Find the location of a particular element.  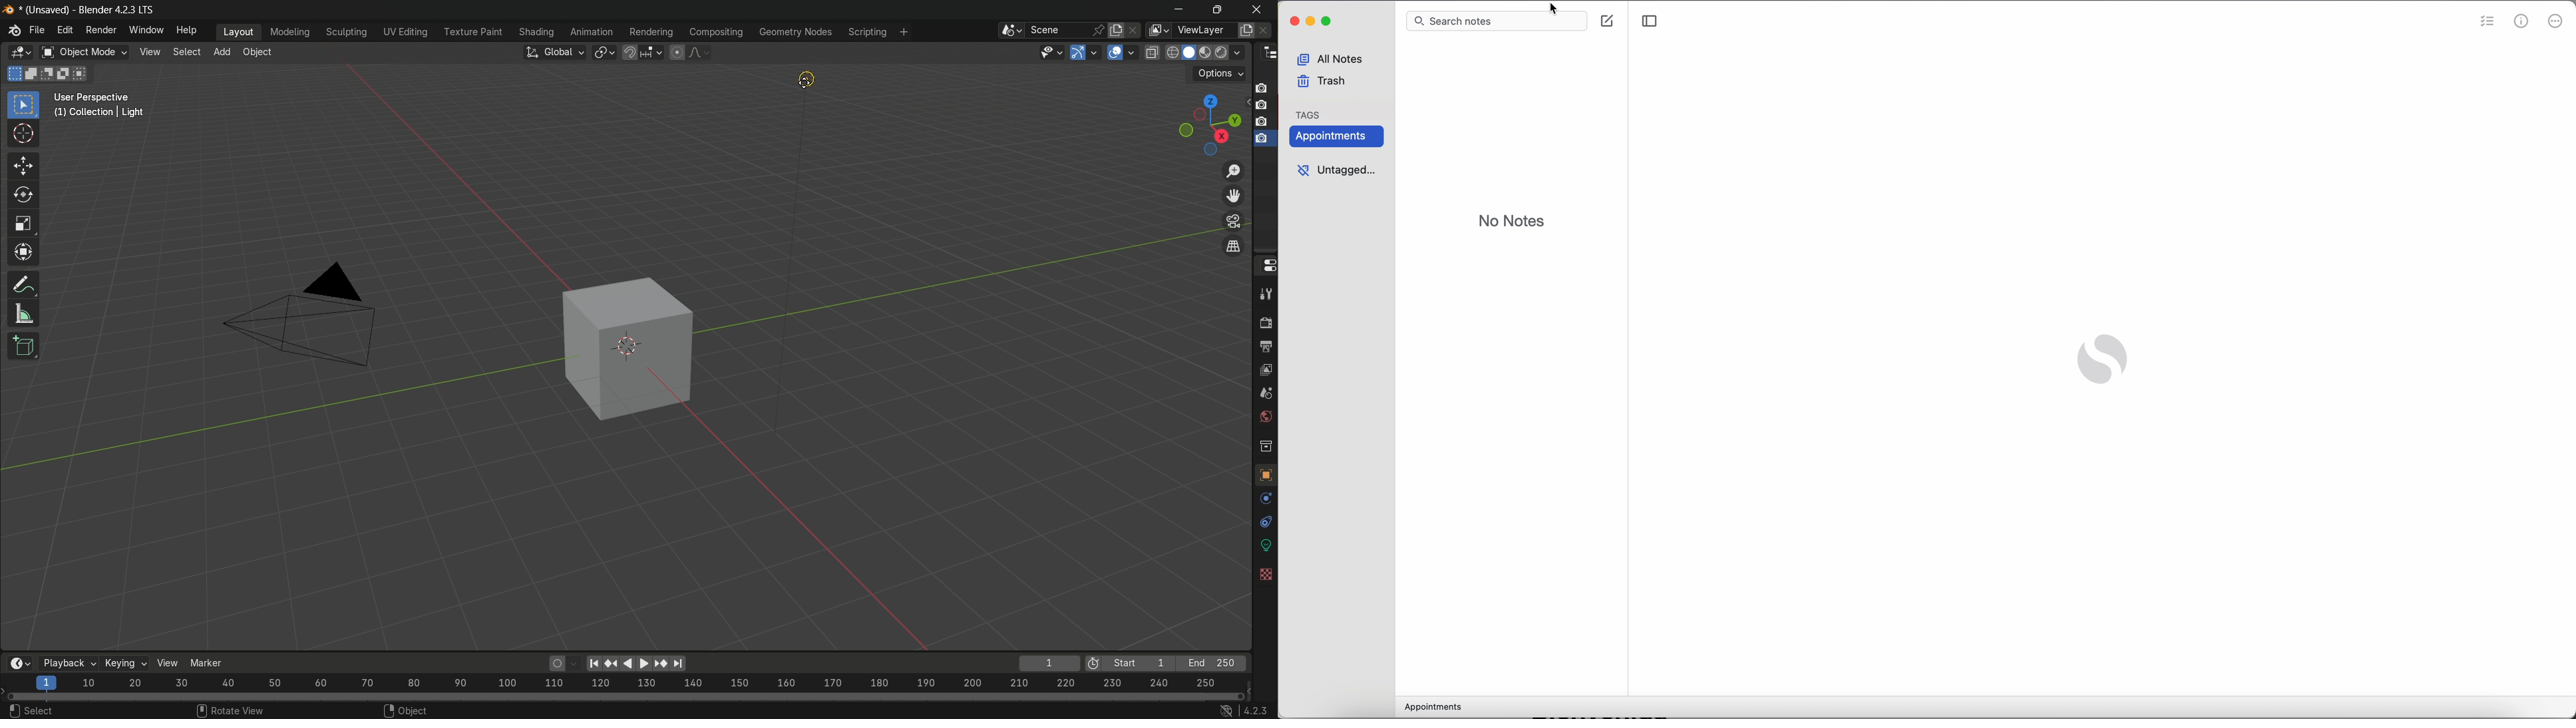

animation menu is located at coordinates (592, 31).